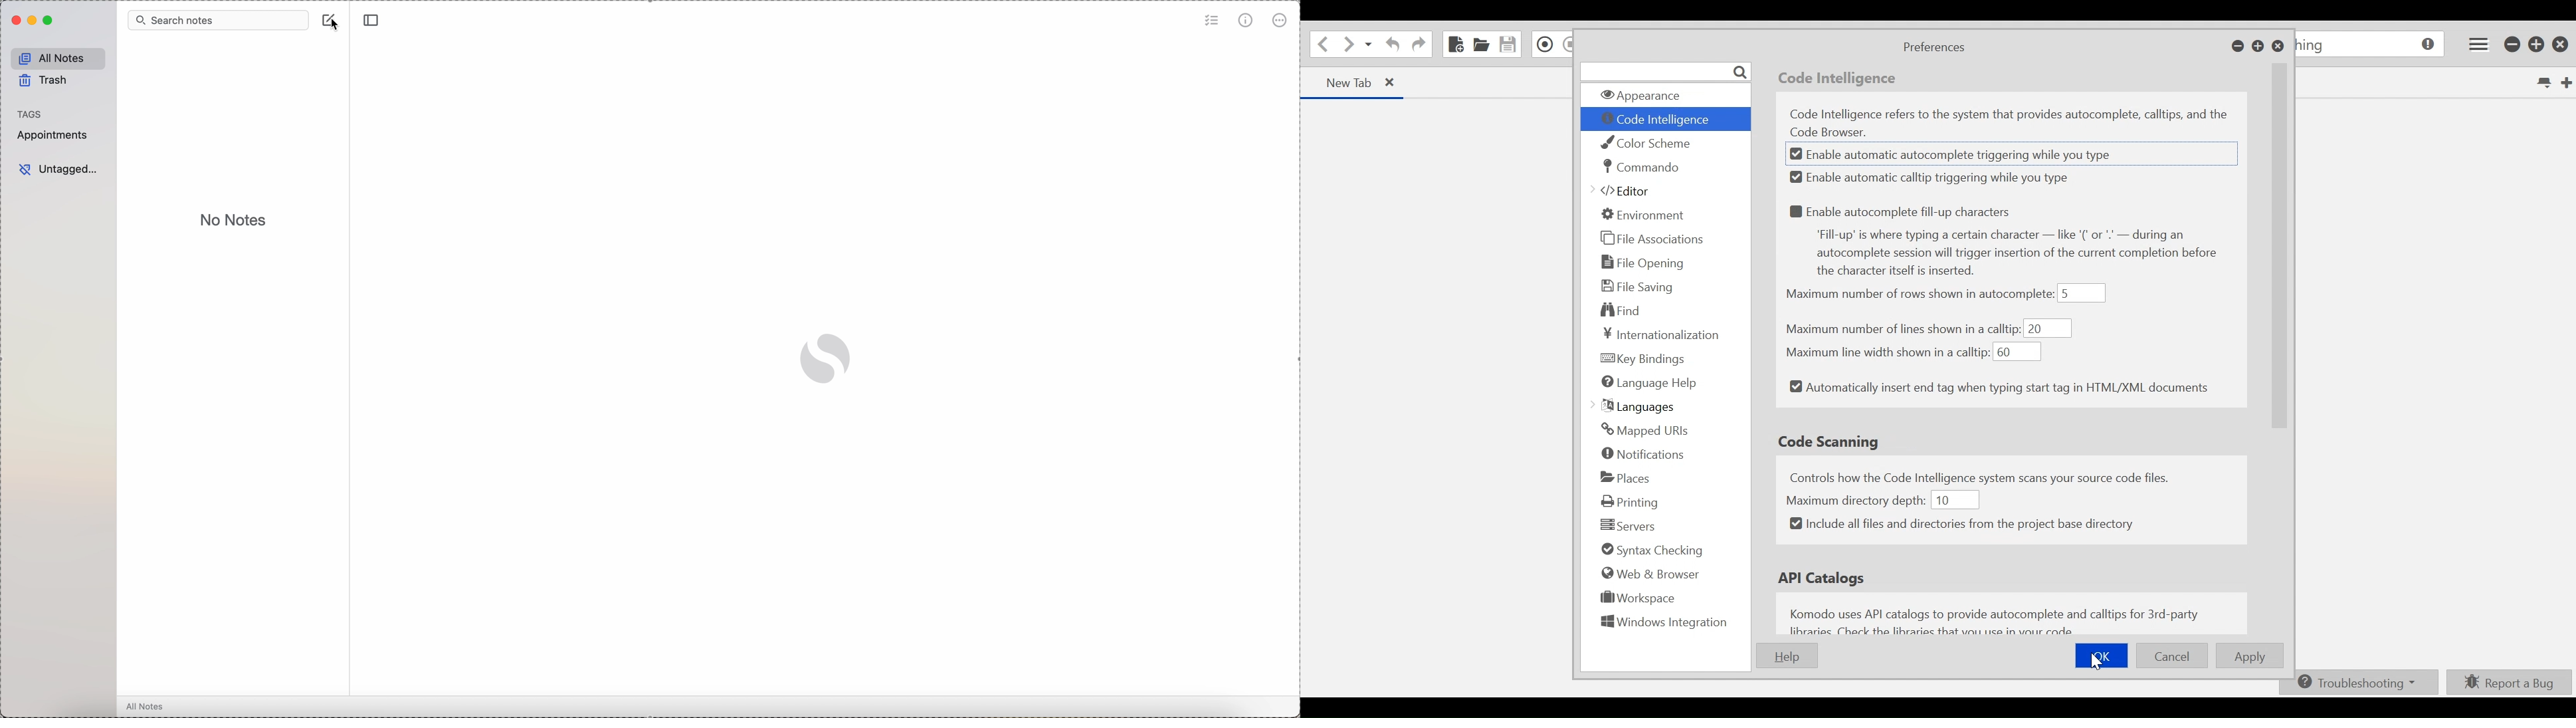 Image resolution: width=2576 pixels, height=728 pixels. I want to click on minimize, so click(30, 20).